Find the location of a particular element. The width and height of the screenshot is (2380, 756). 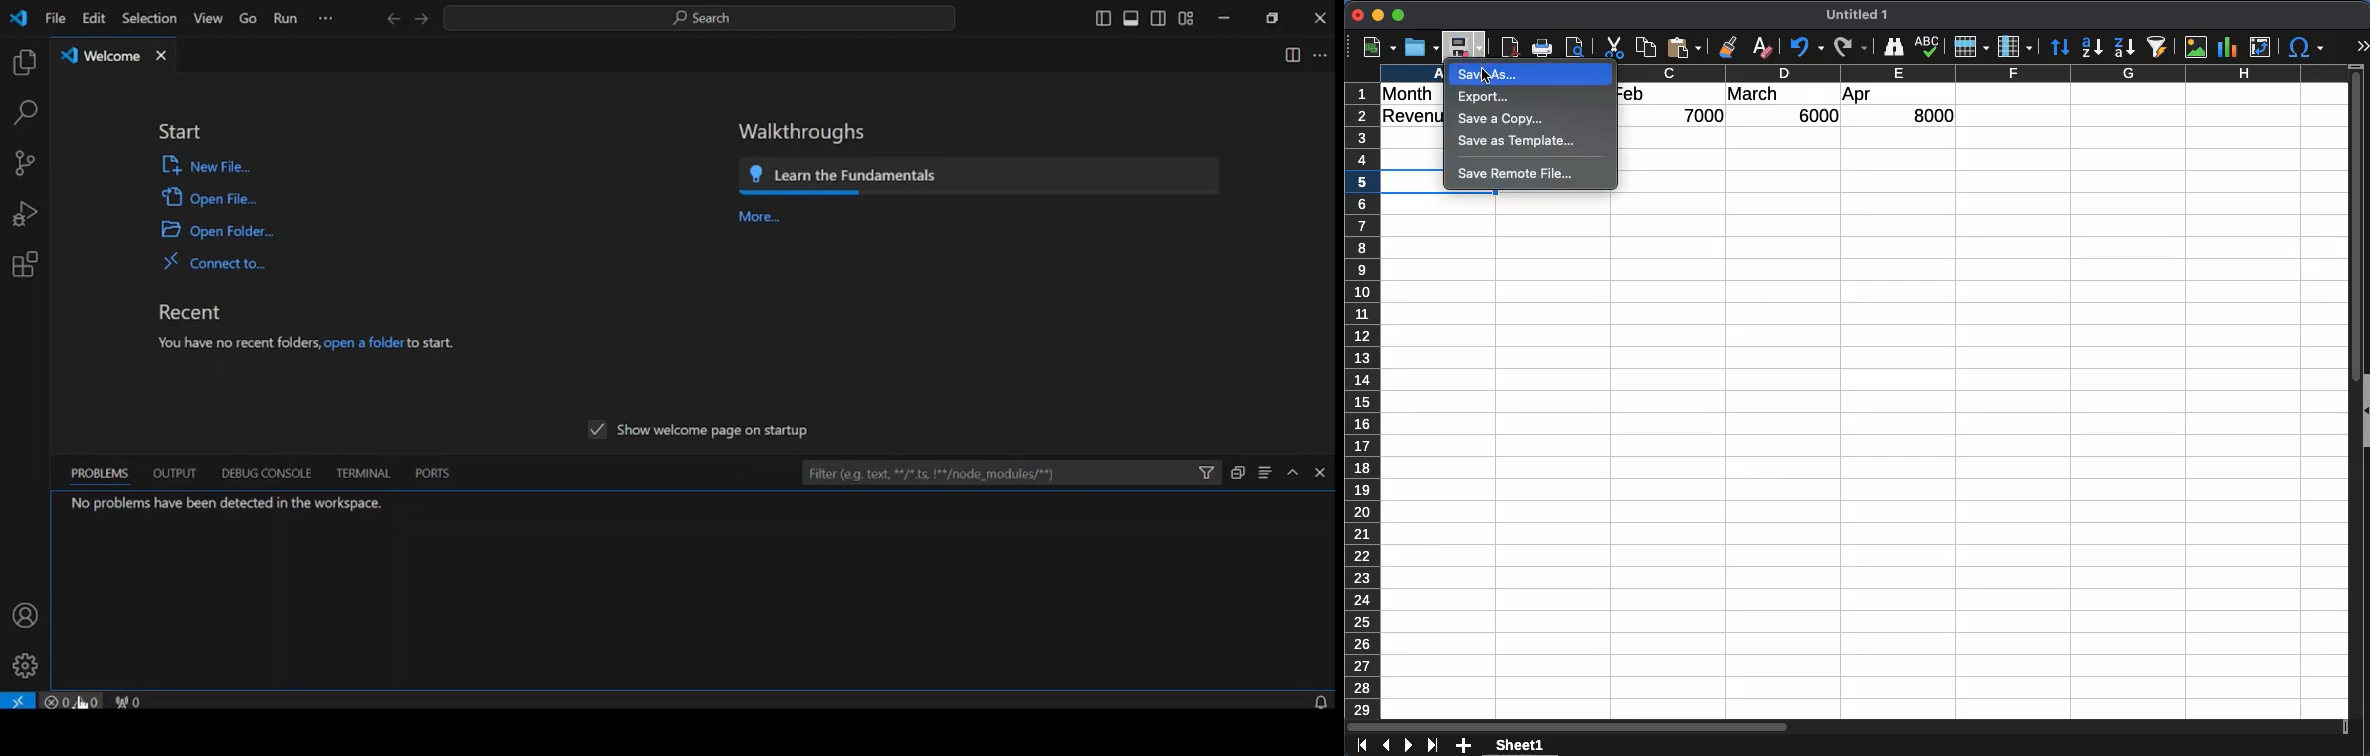

more actions is located at coordinates (1321, 57).